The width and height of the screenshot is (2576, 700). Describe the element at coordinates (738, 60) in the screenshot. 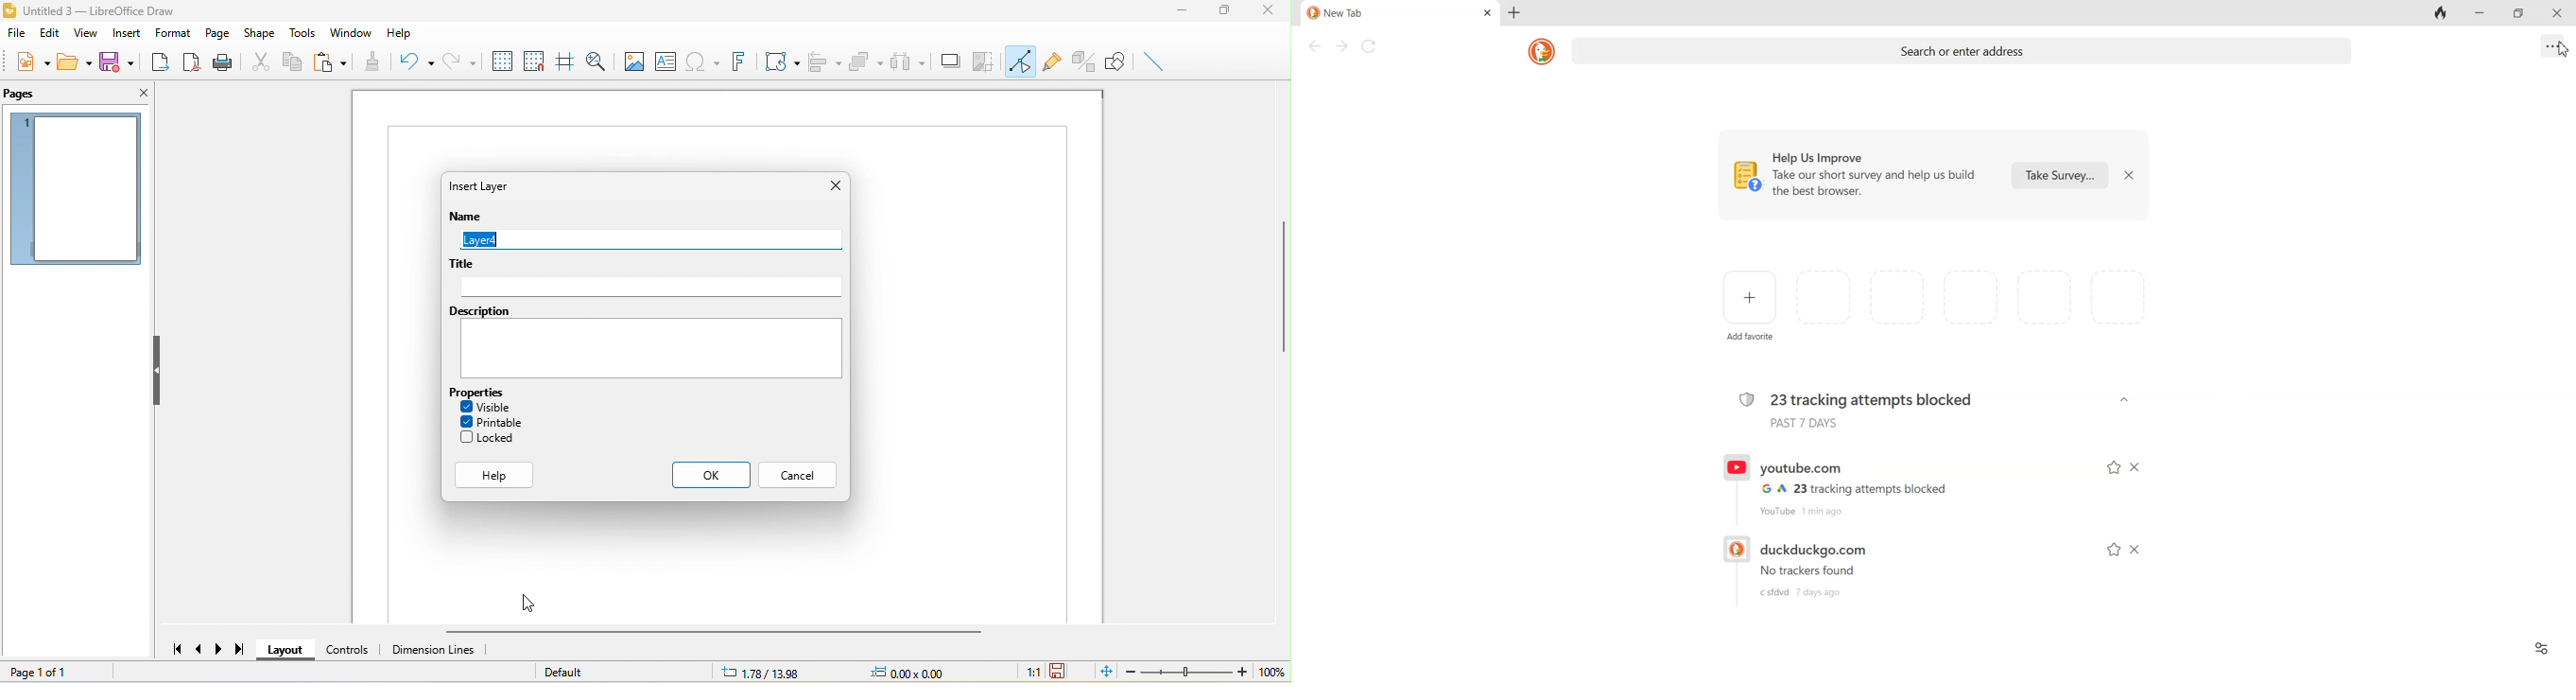

I see `font work text` at that location.